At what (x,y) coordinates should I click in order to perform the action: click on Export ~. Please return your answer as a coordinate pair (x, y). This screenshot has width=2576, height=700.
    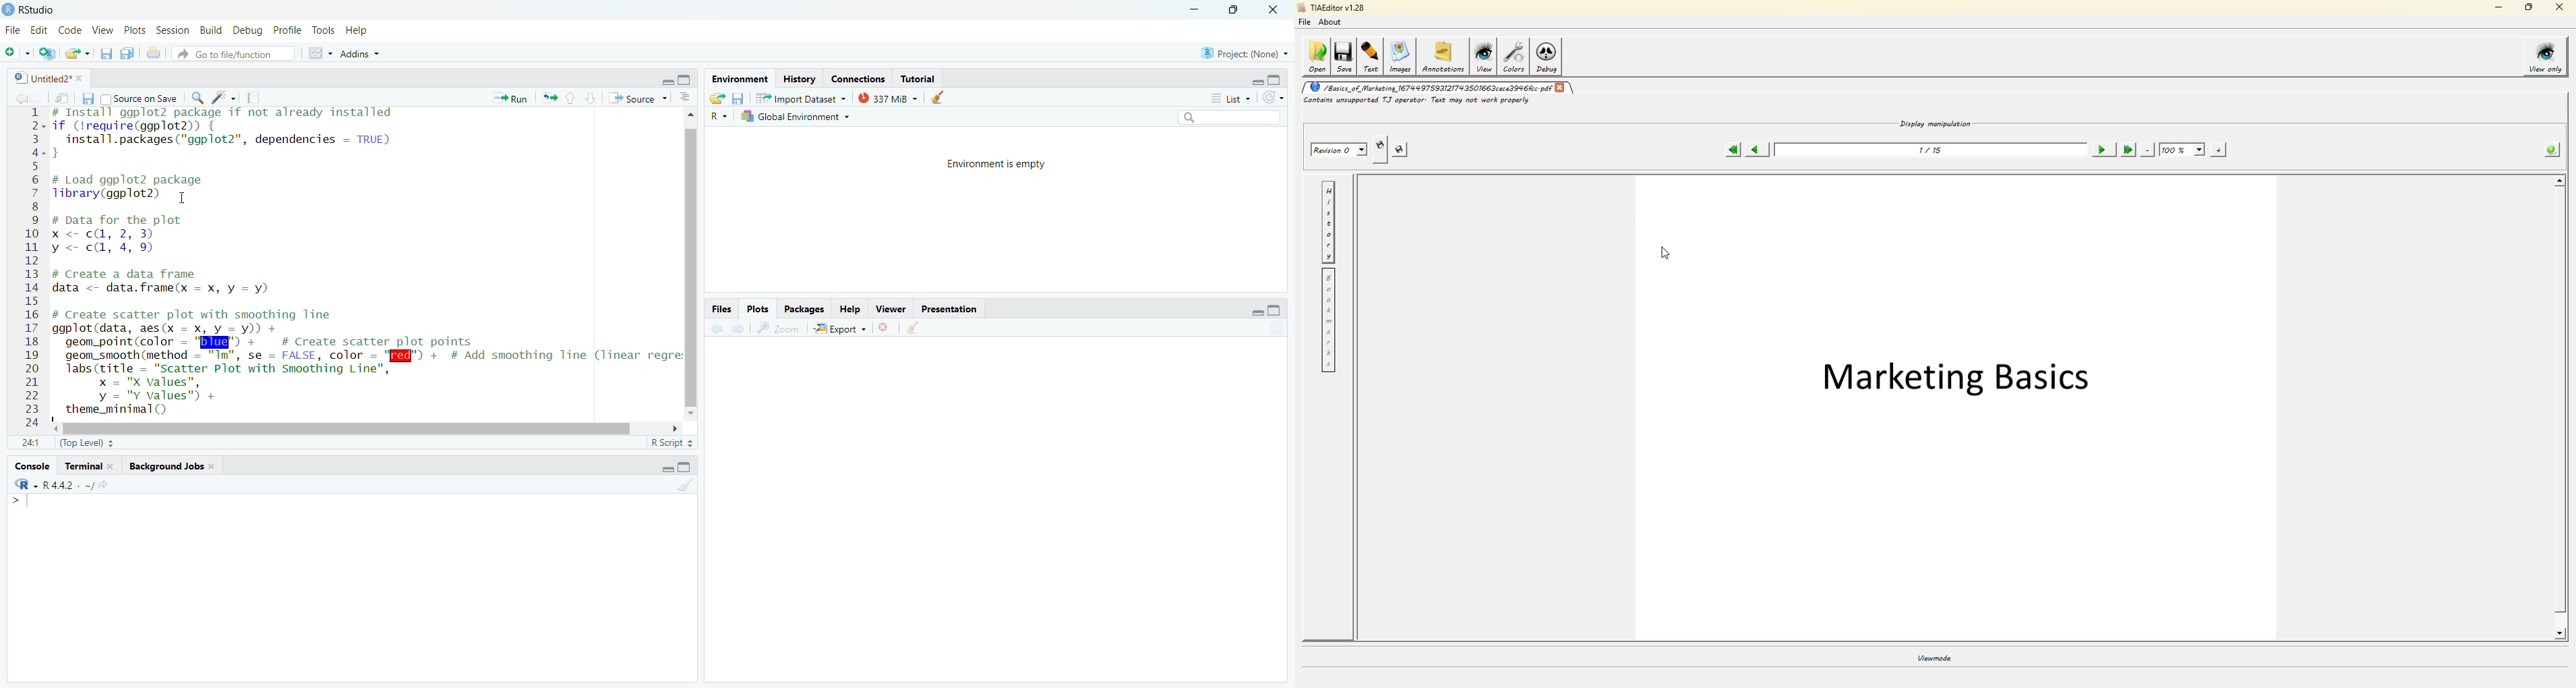
    Looking at the image, I should click on (842, 331).